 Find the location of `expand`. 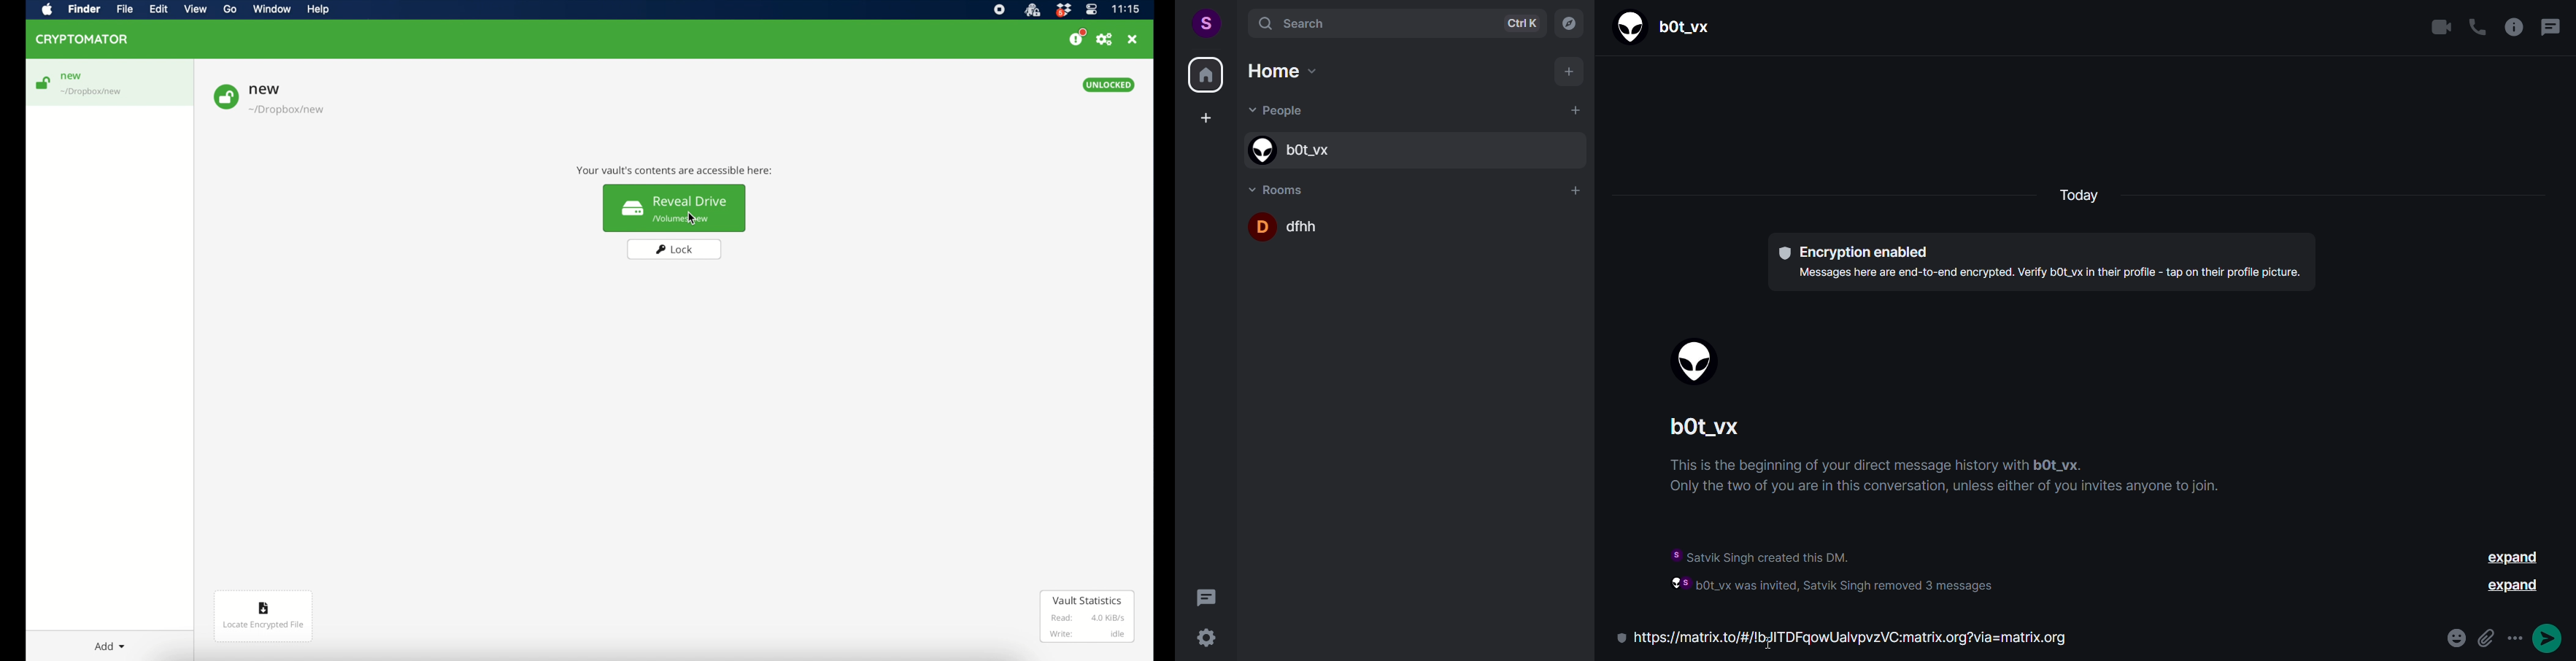

expand is located at coordinates (2513, 586).